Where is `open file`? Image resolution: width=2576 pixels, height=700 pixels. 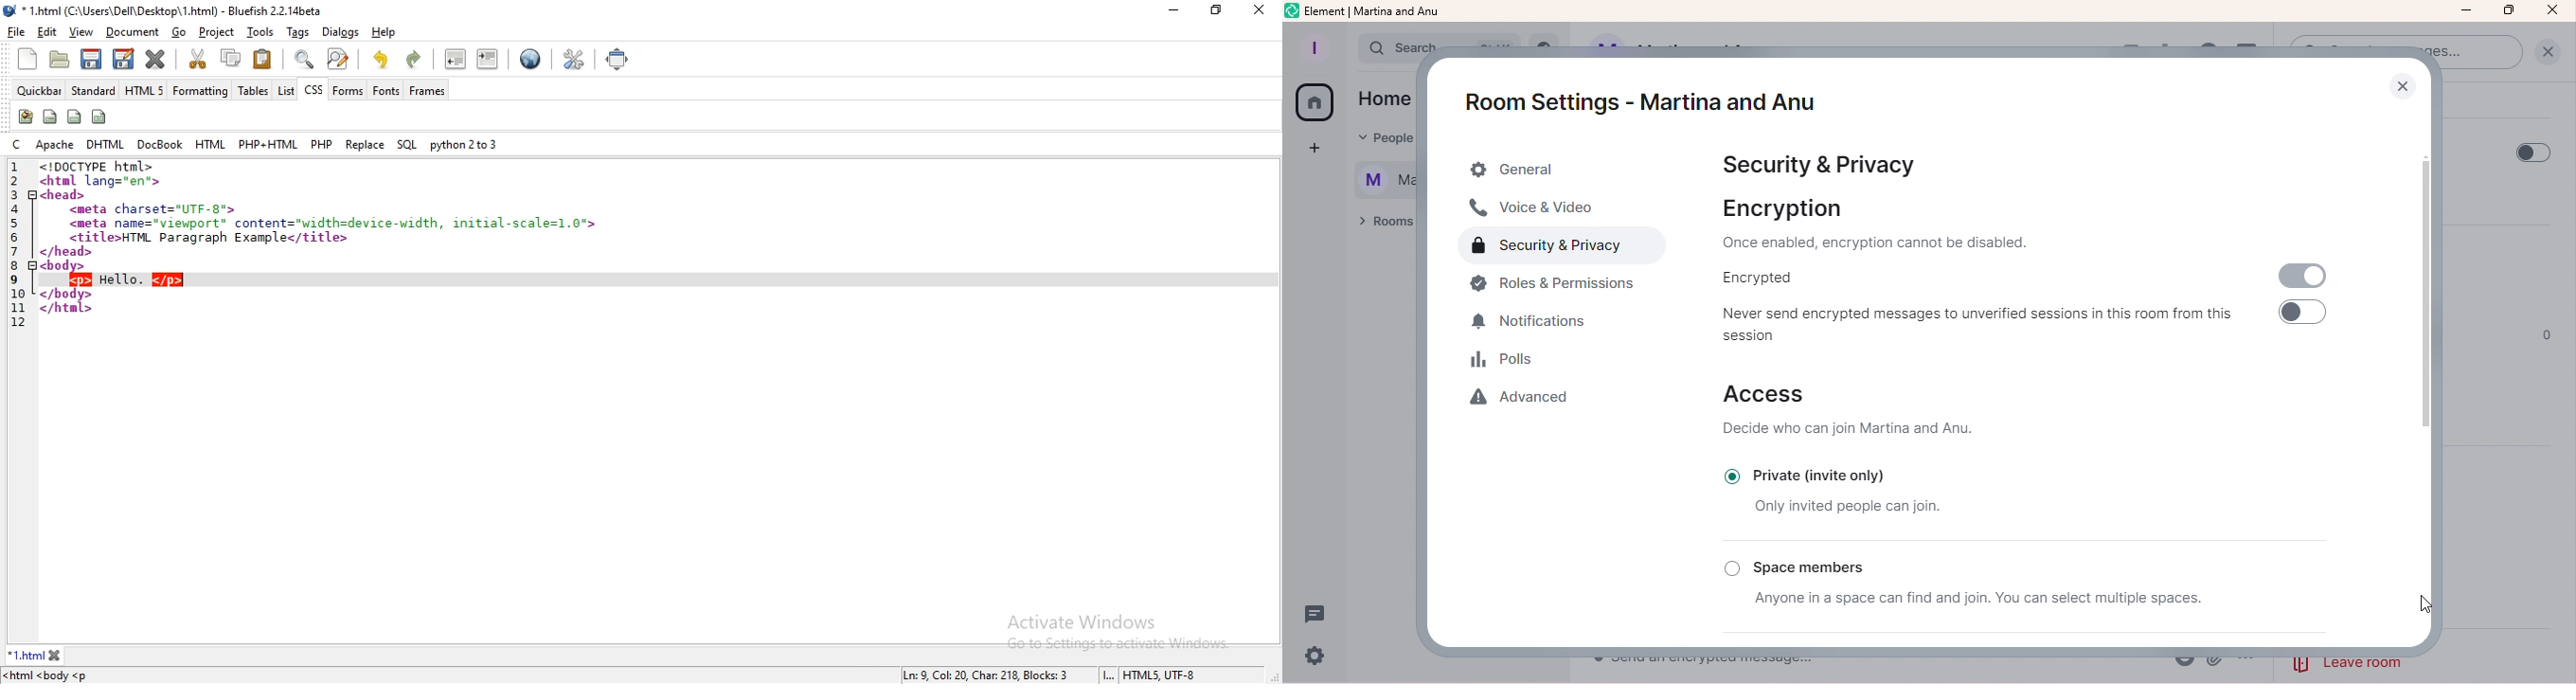
open file is located at coordinates (59, 59).